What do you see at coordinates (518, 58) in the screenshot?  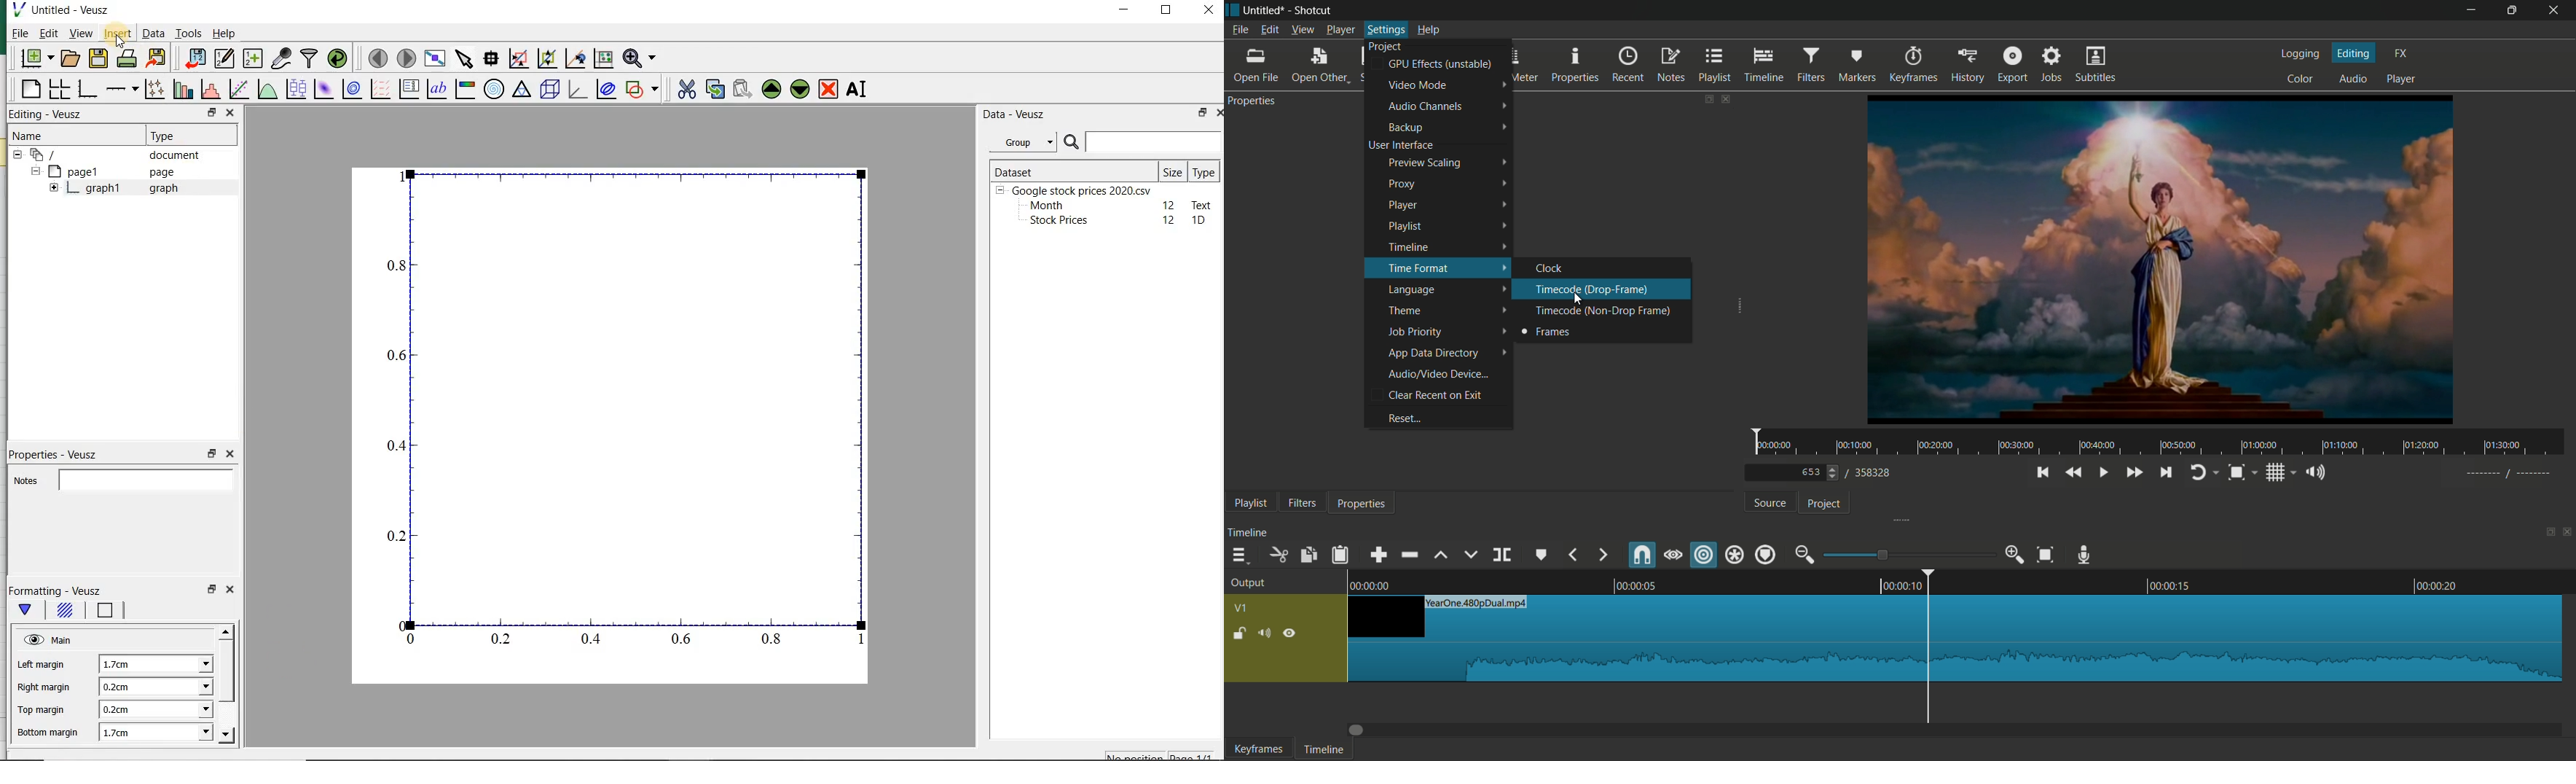 I see `click or draw a rectangle to zoom graph axes` at bounding box center [518, 58].